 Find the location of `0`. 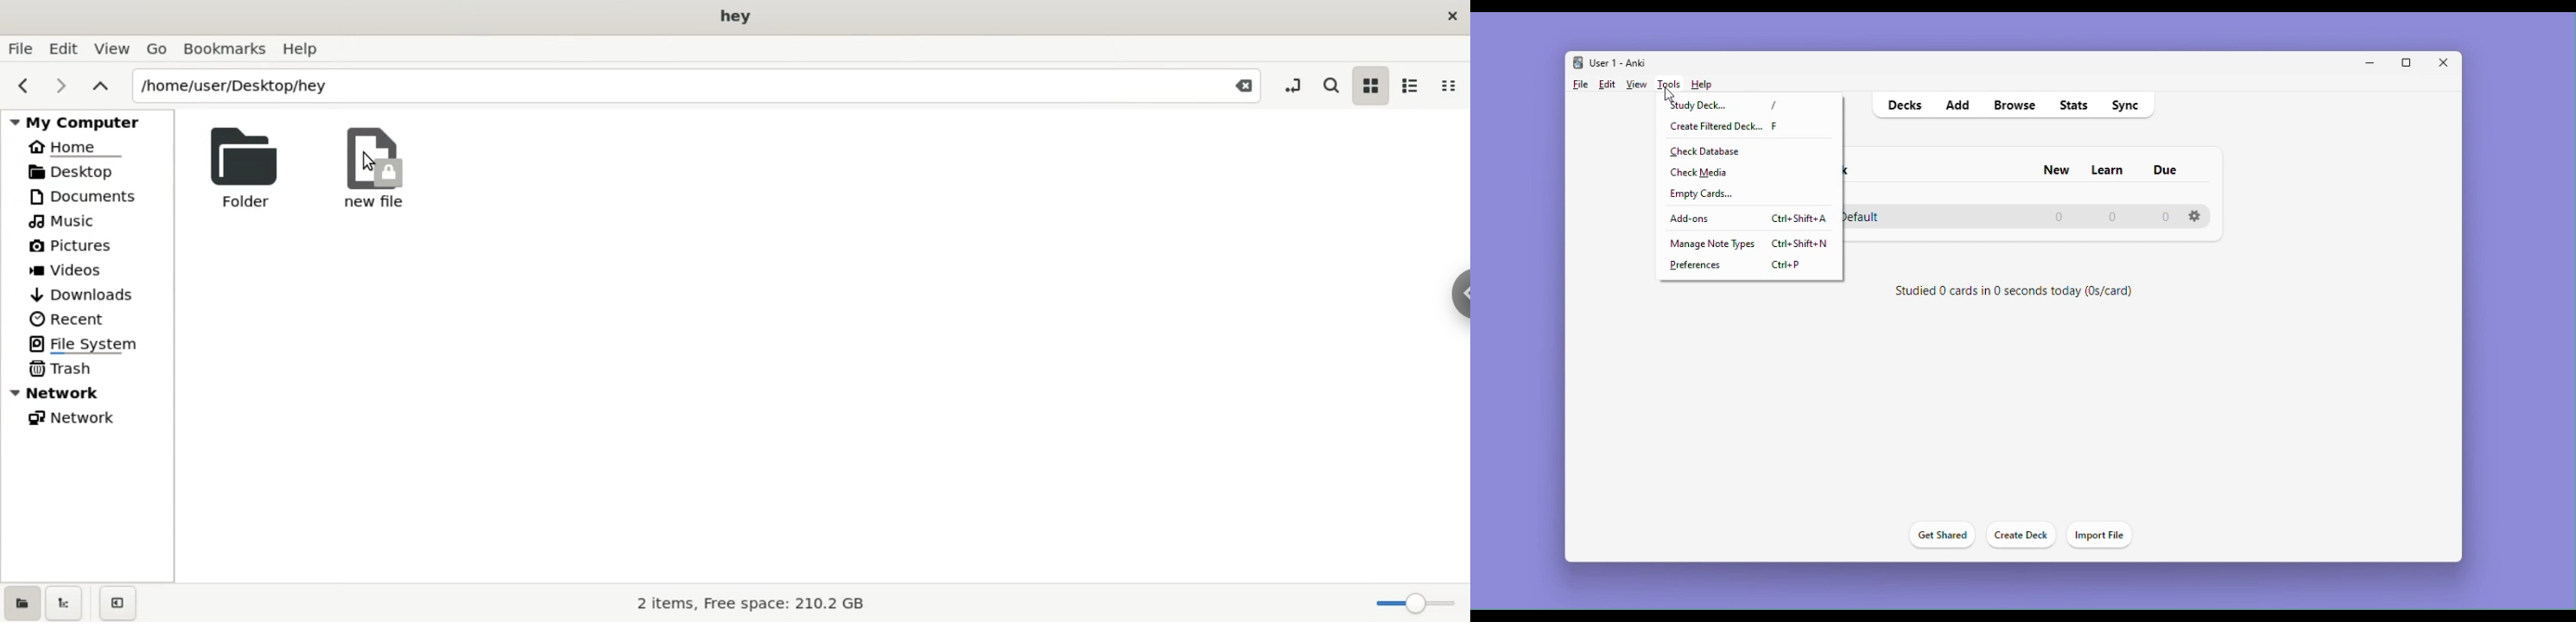

0 is located at coordinates (2064, 219).